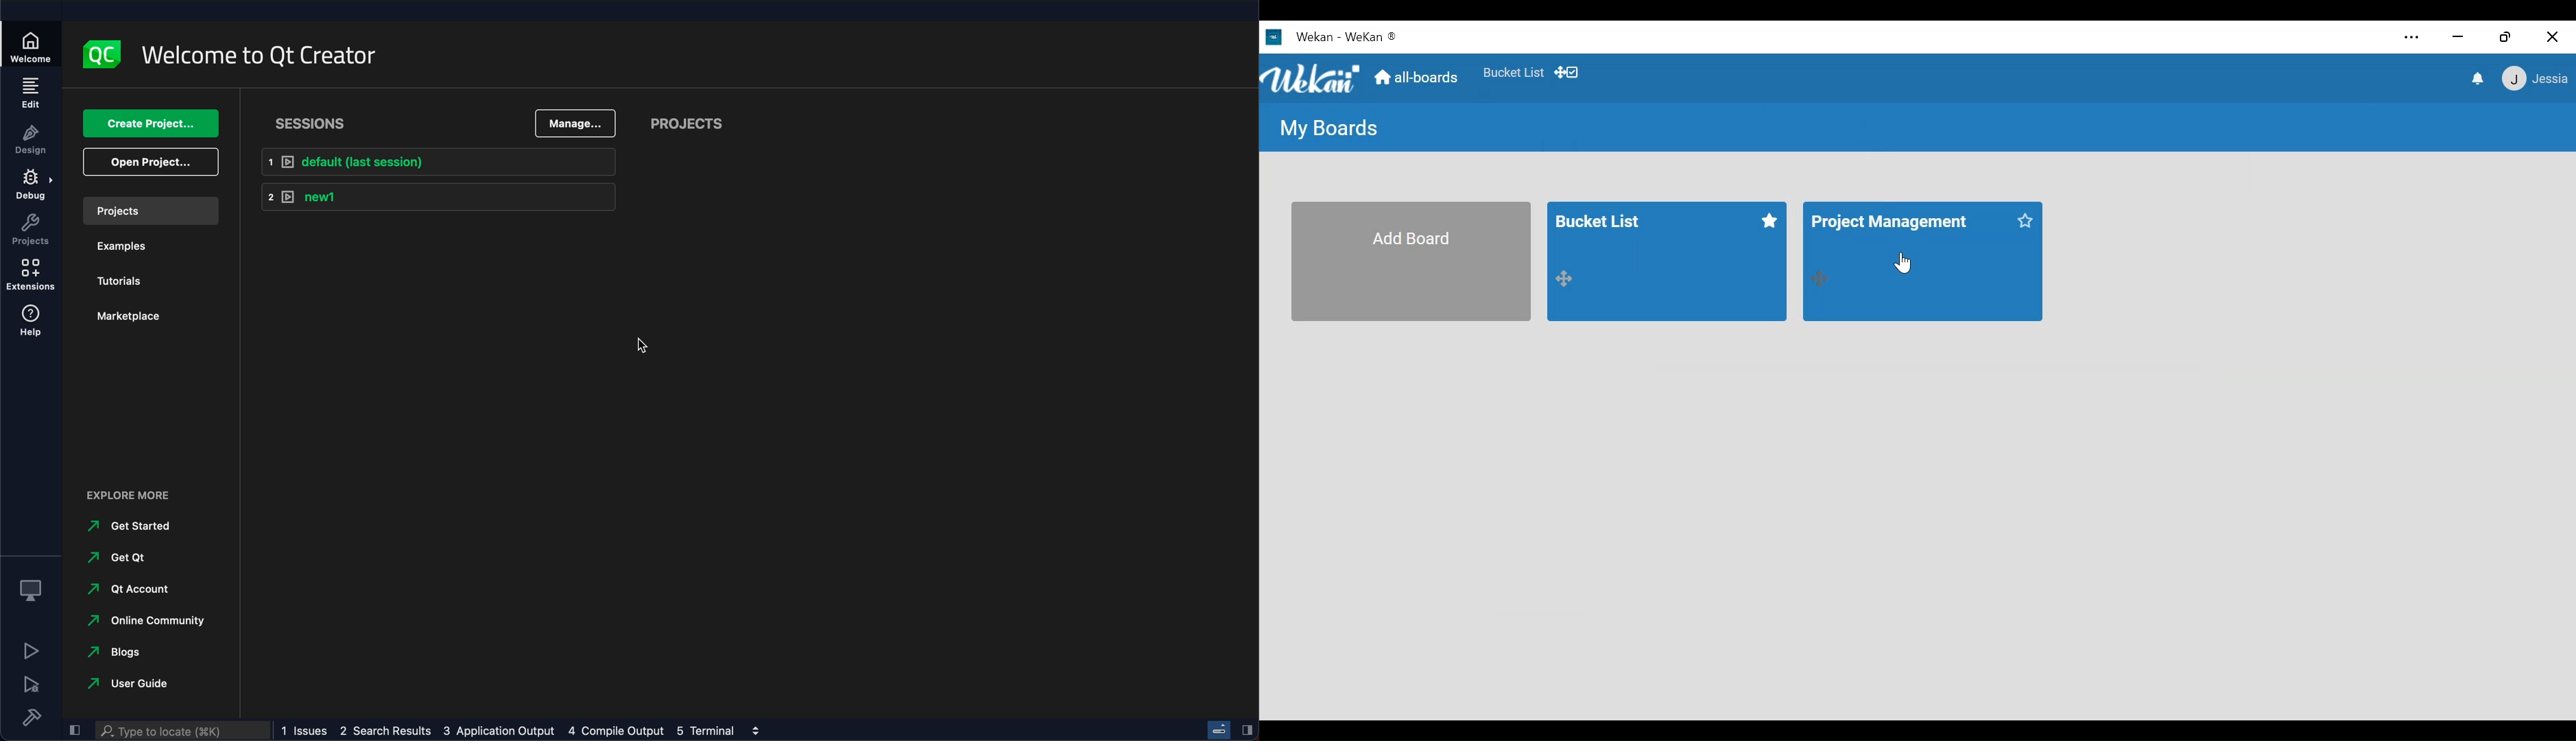  Describe the element at coordinates (1572, 279) in the screenshot. I see `drag` at that location.